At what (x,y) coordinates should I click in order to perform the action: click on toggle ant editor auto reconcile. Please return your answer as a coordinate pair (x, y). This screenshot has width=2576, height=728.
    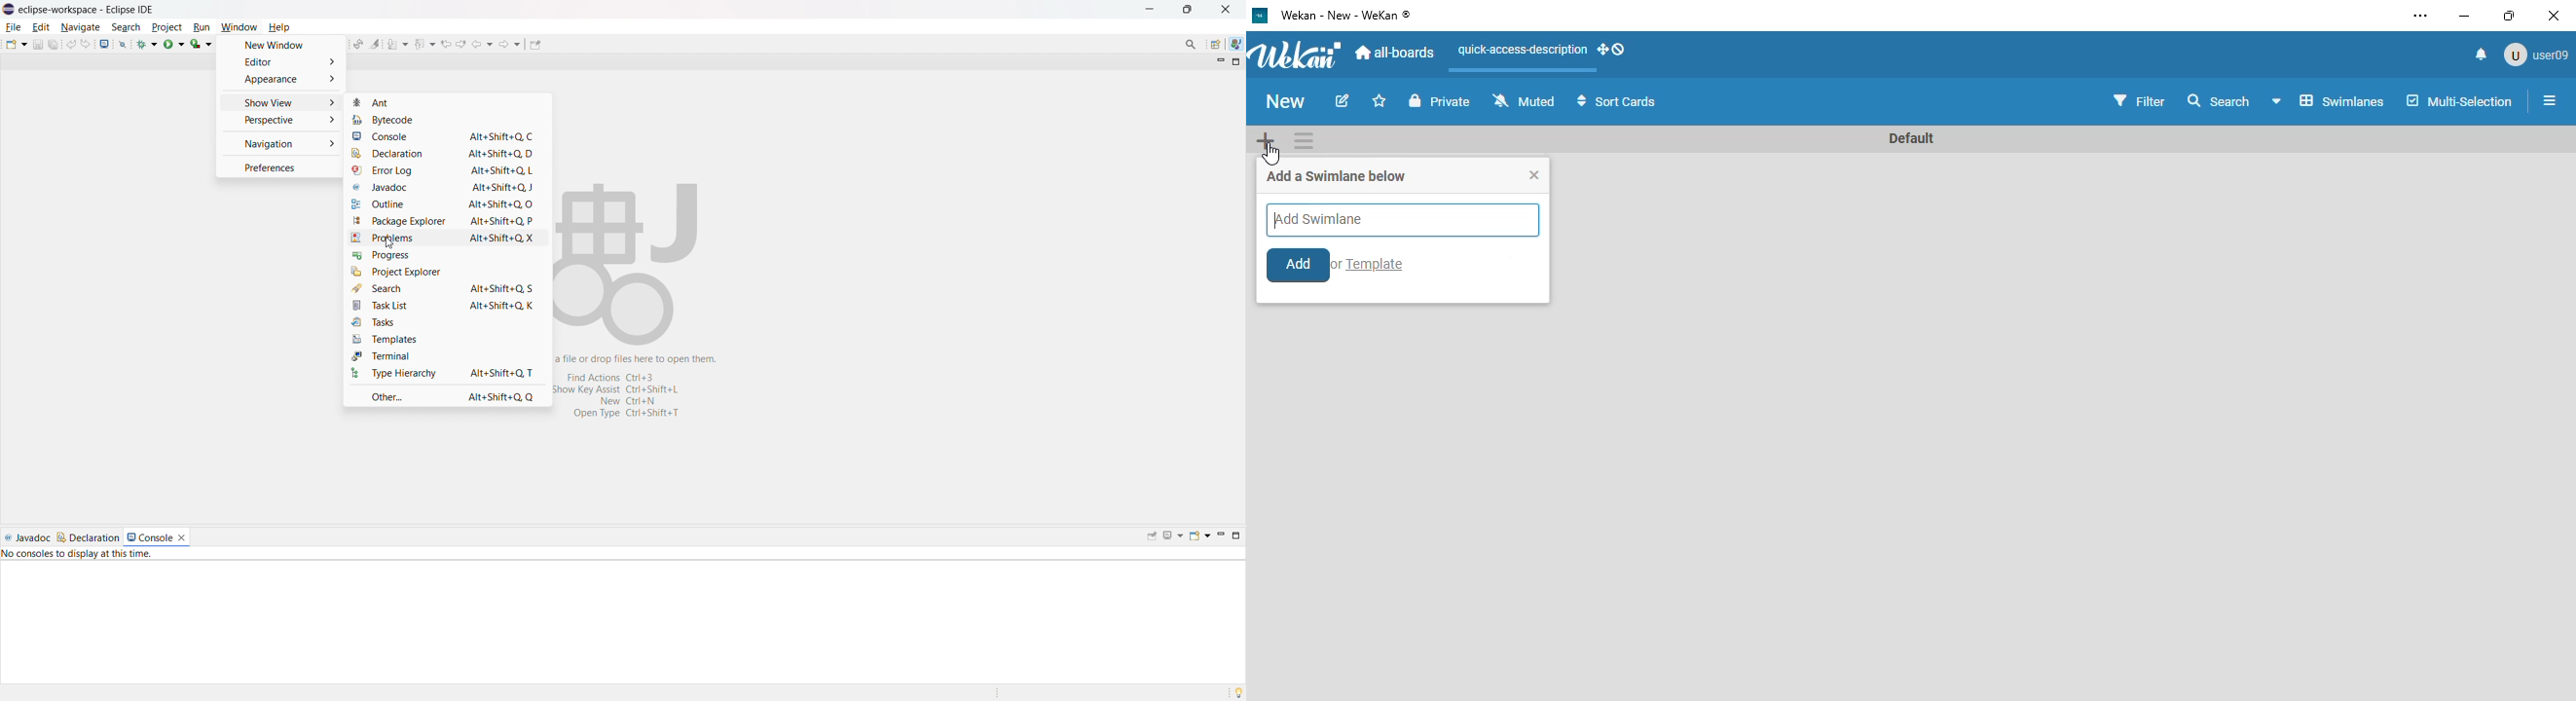
    Looking at the image, I should click on (358, 44).